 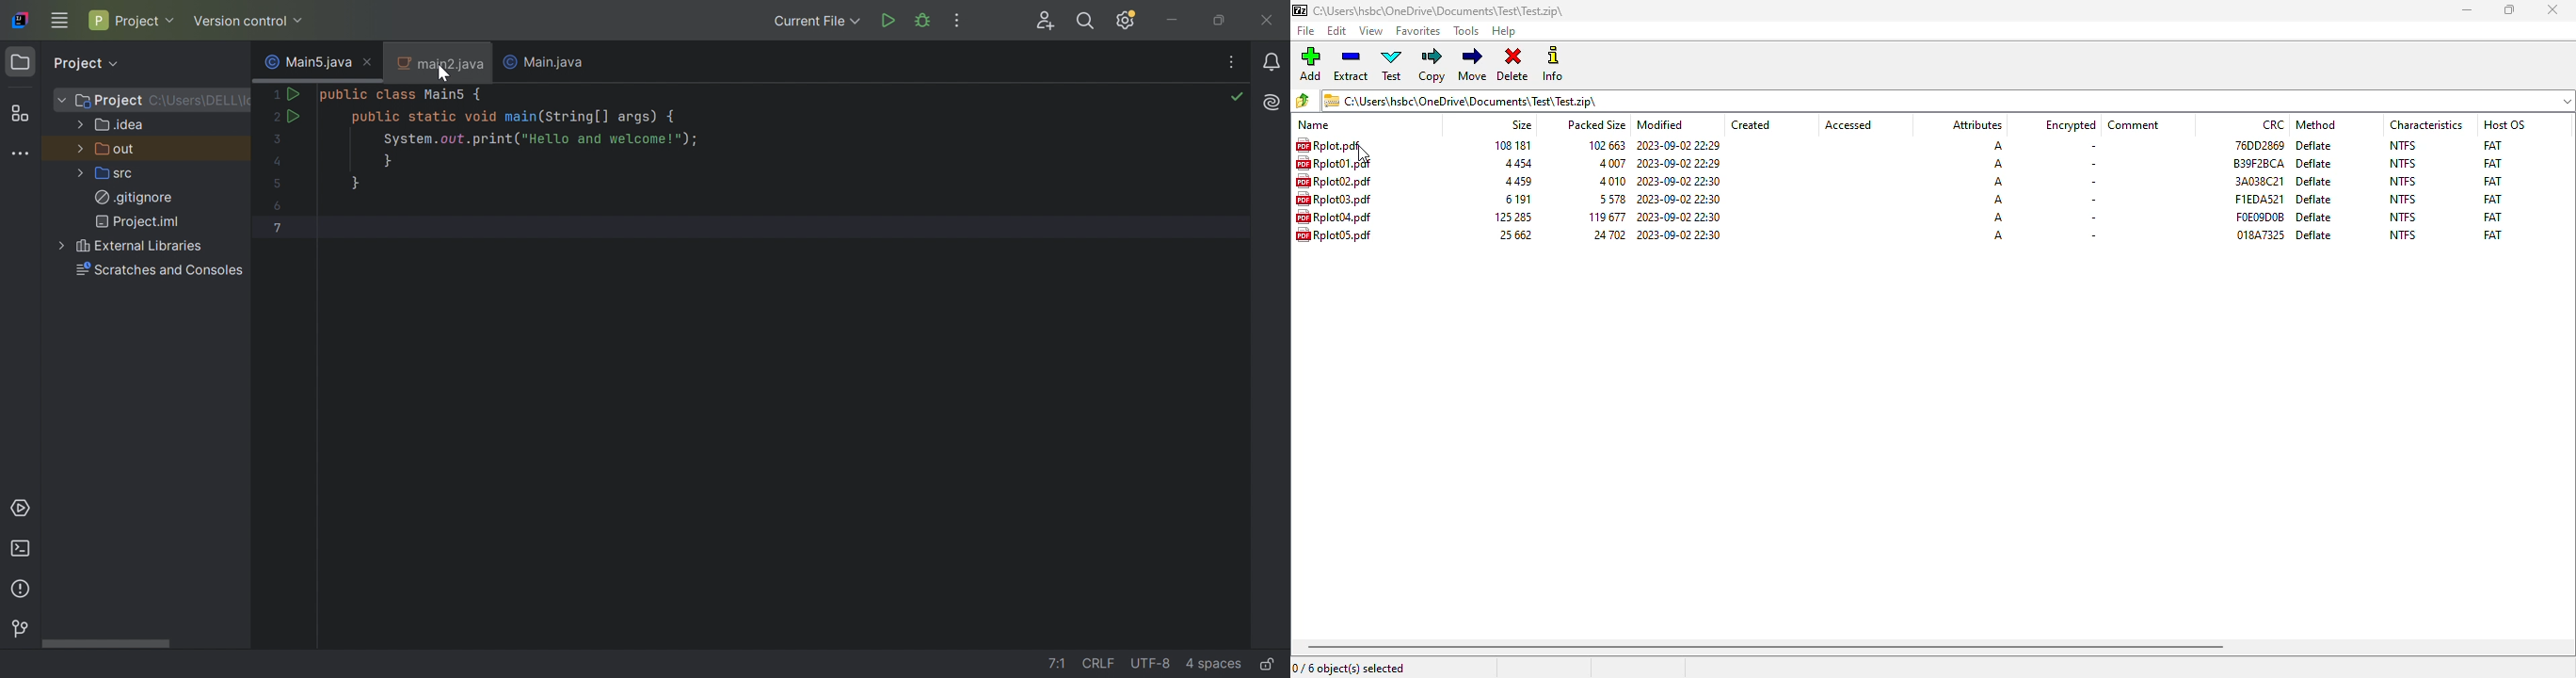 What do you see at coordinates (1352, 66) in the screenshot?
I see `extract` at bounding box center [1352, 66].